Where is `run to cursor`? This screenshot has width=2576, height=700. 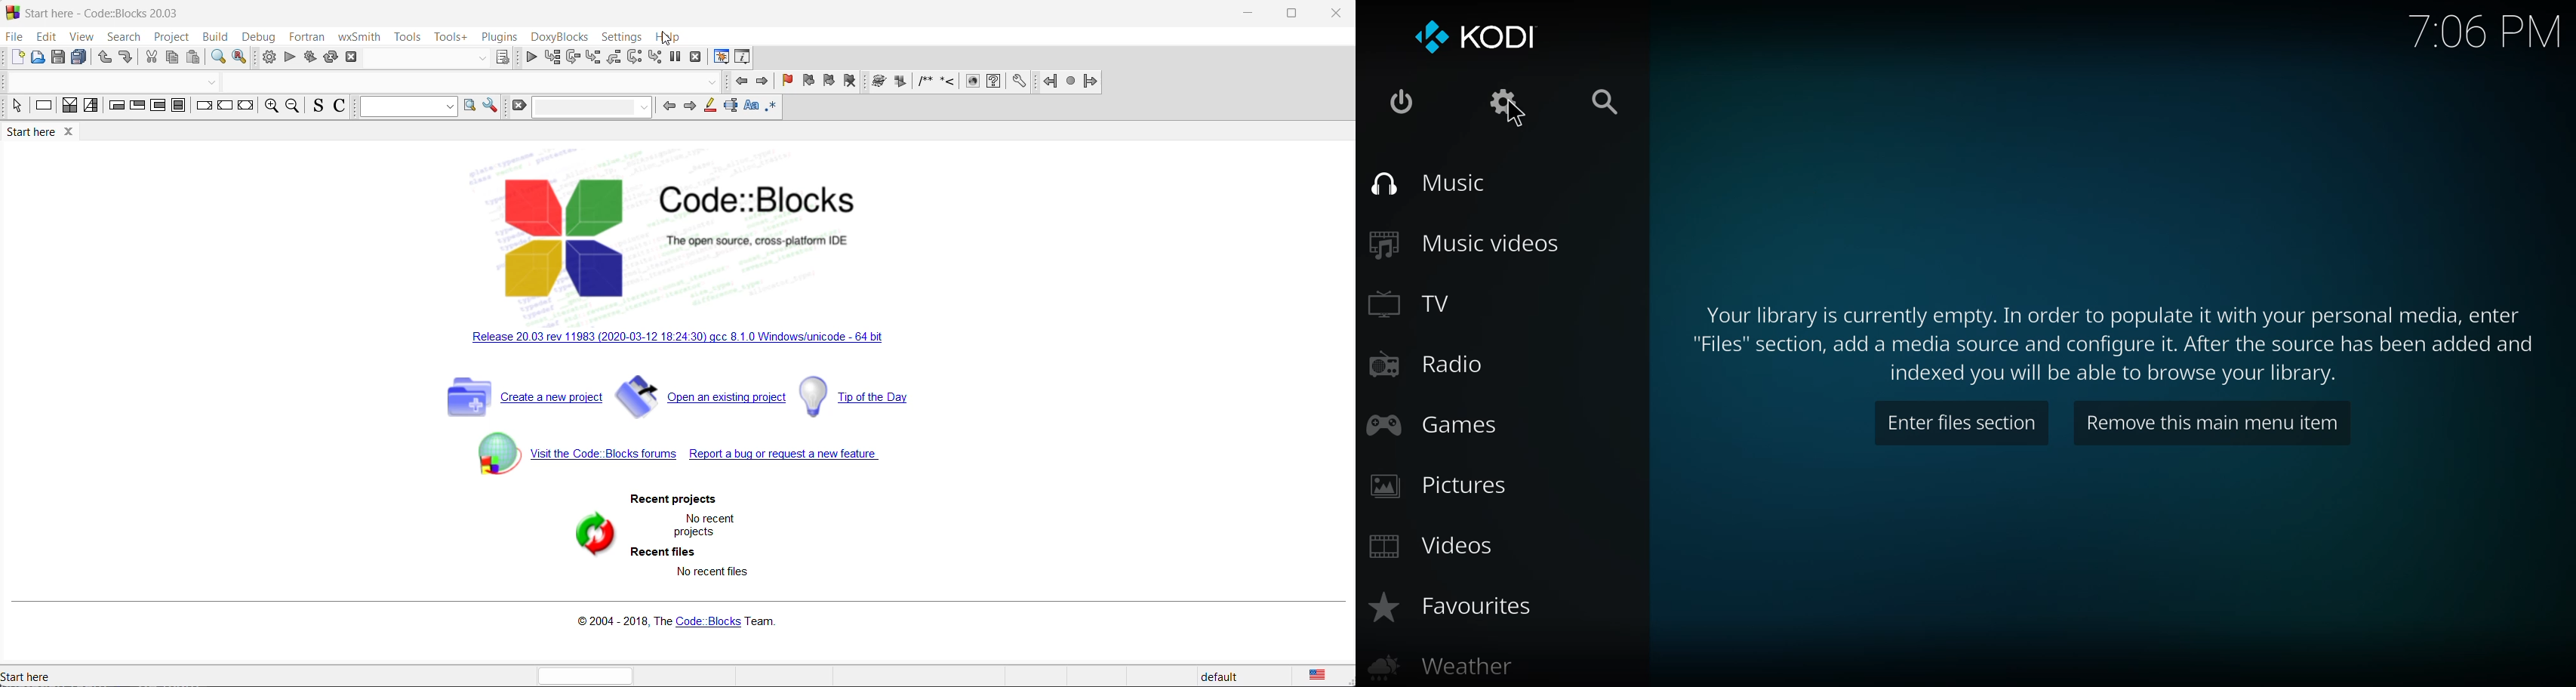
run to cursor is located at coordinates (552, 59).